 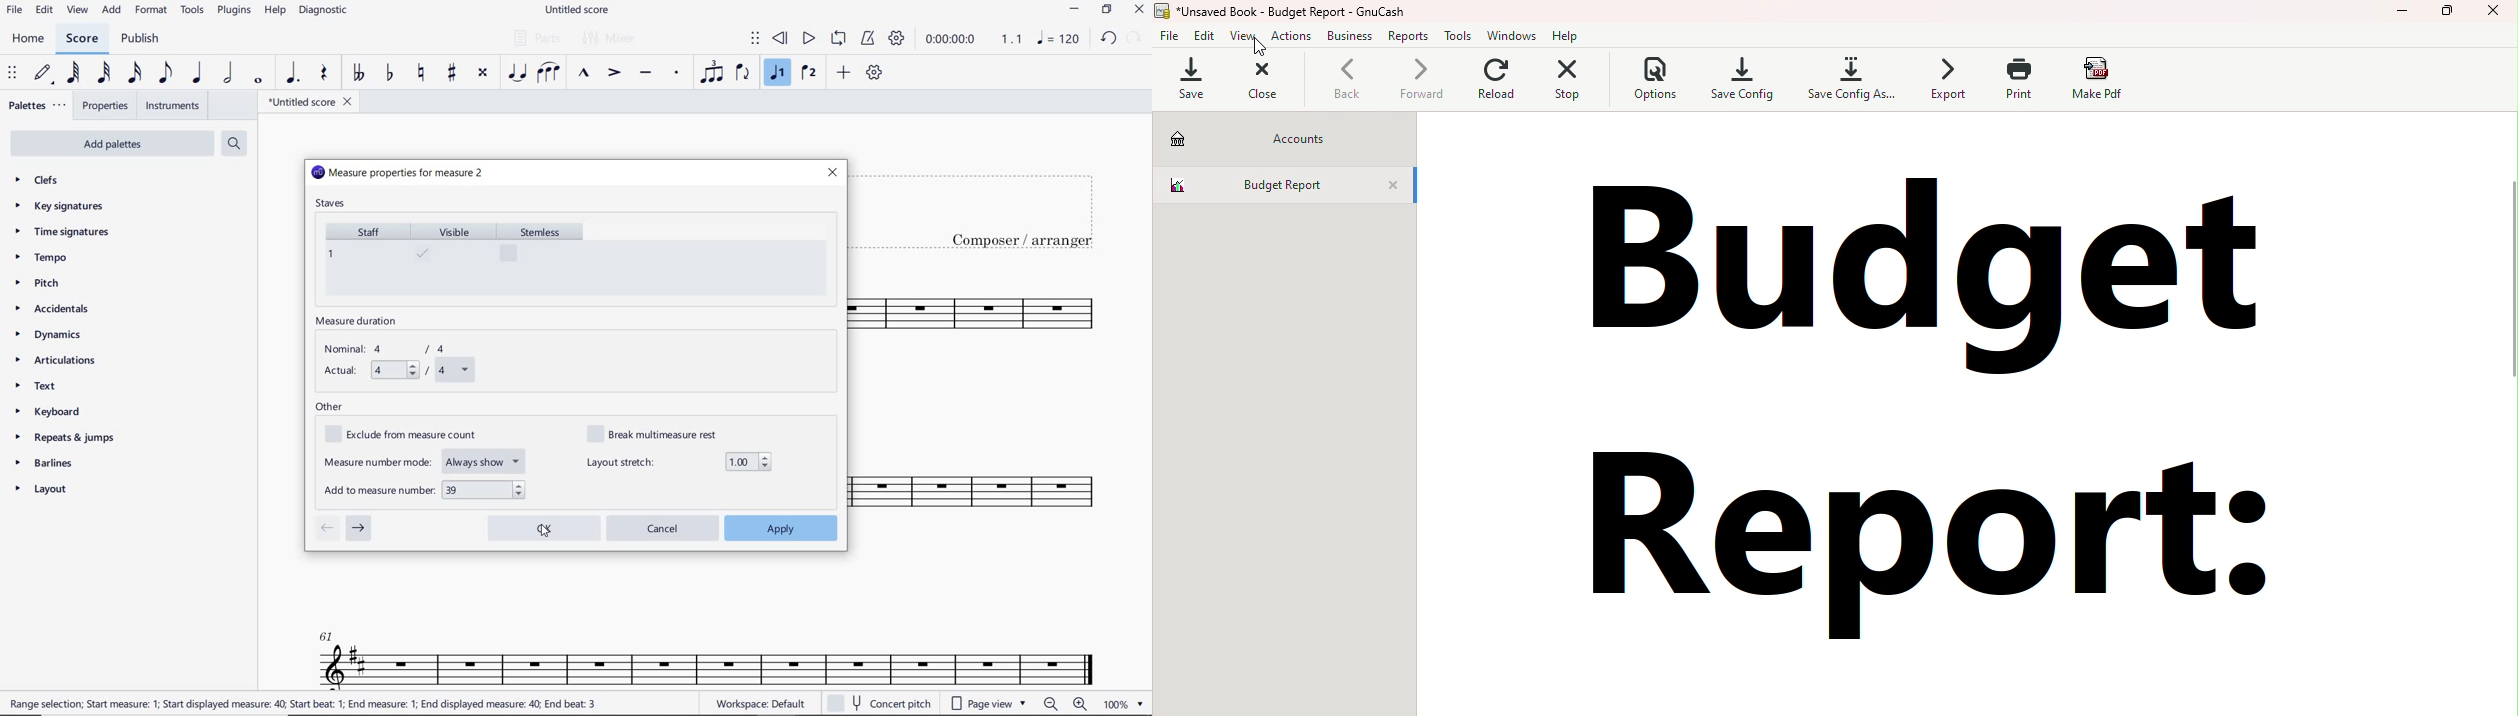 What do you see at coordinates (1058, 39) in the screenshot?
I see `NOTE` at bounding box center [1058, 39].